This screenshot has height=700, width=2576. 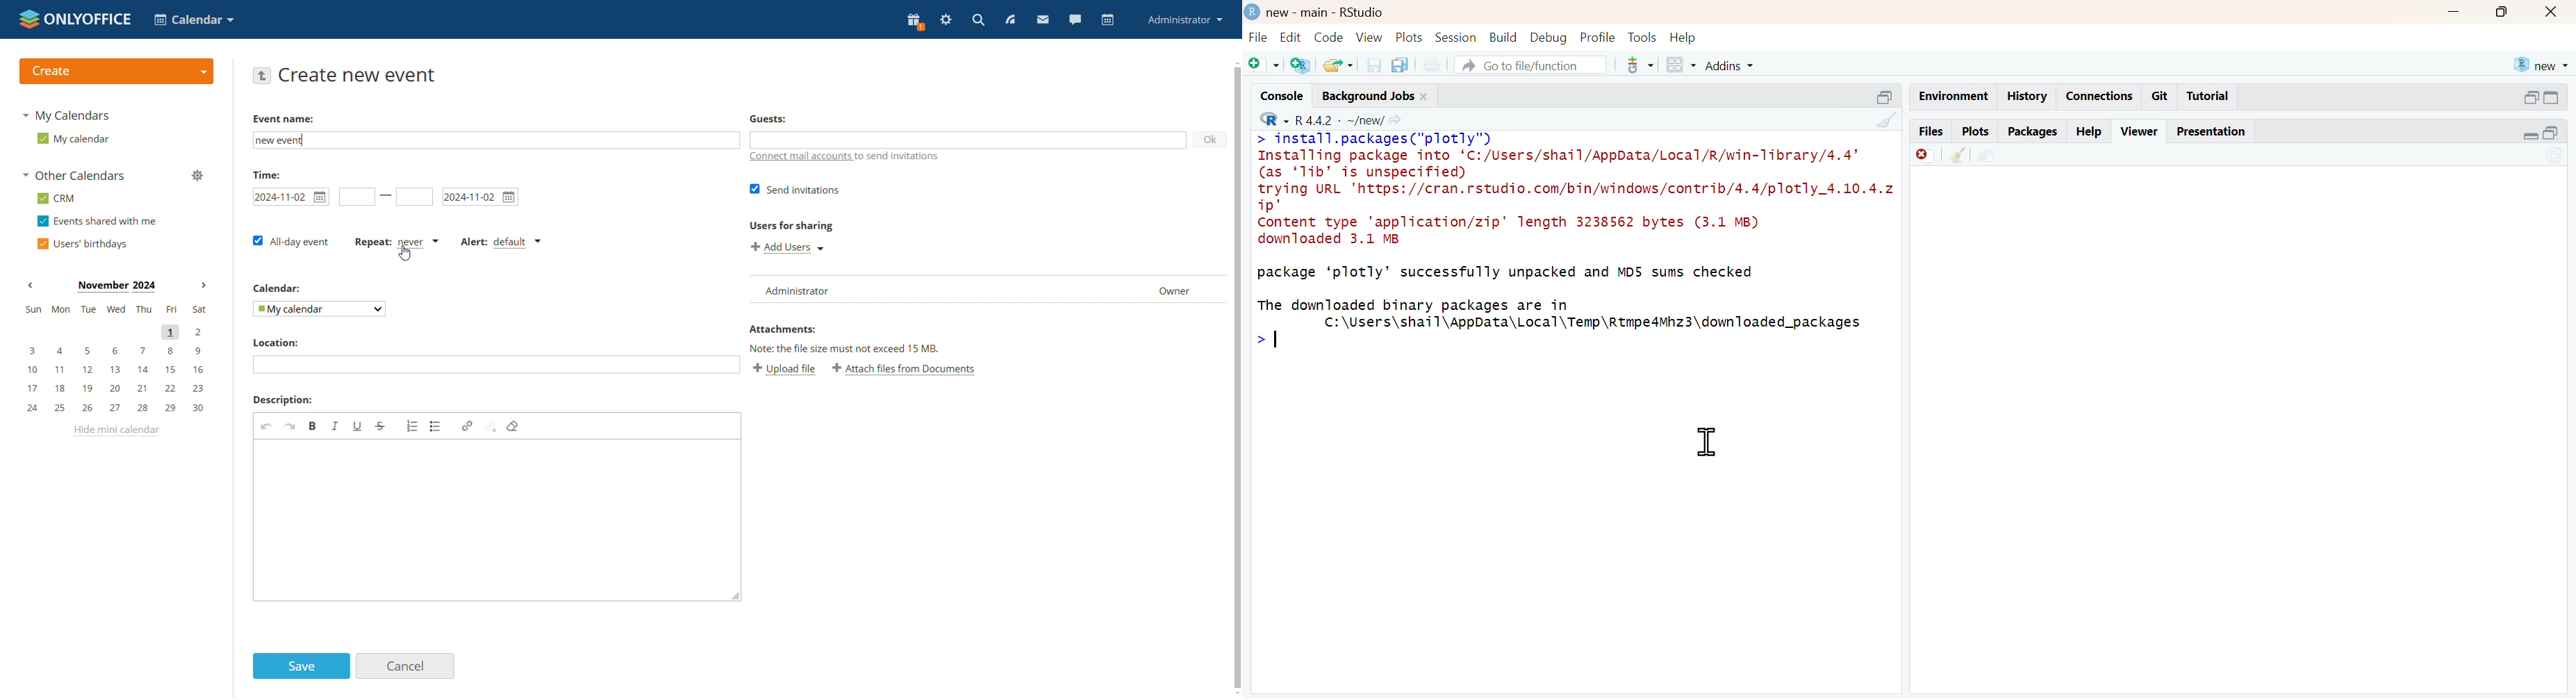 What do you see at coordinates (2025, 97) in the screenshot?
I see `history` at bounding box center [2025, 97].